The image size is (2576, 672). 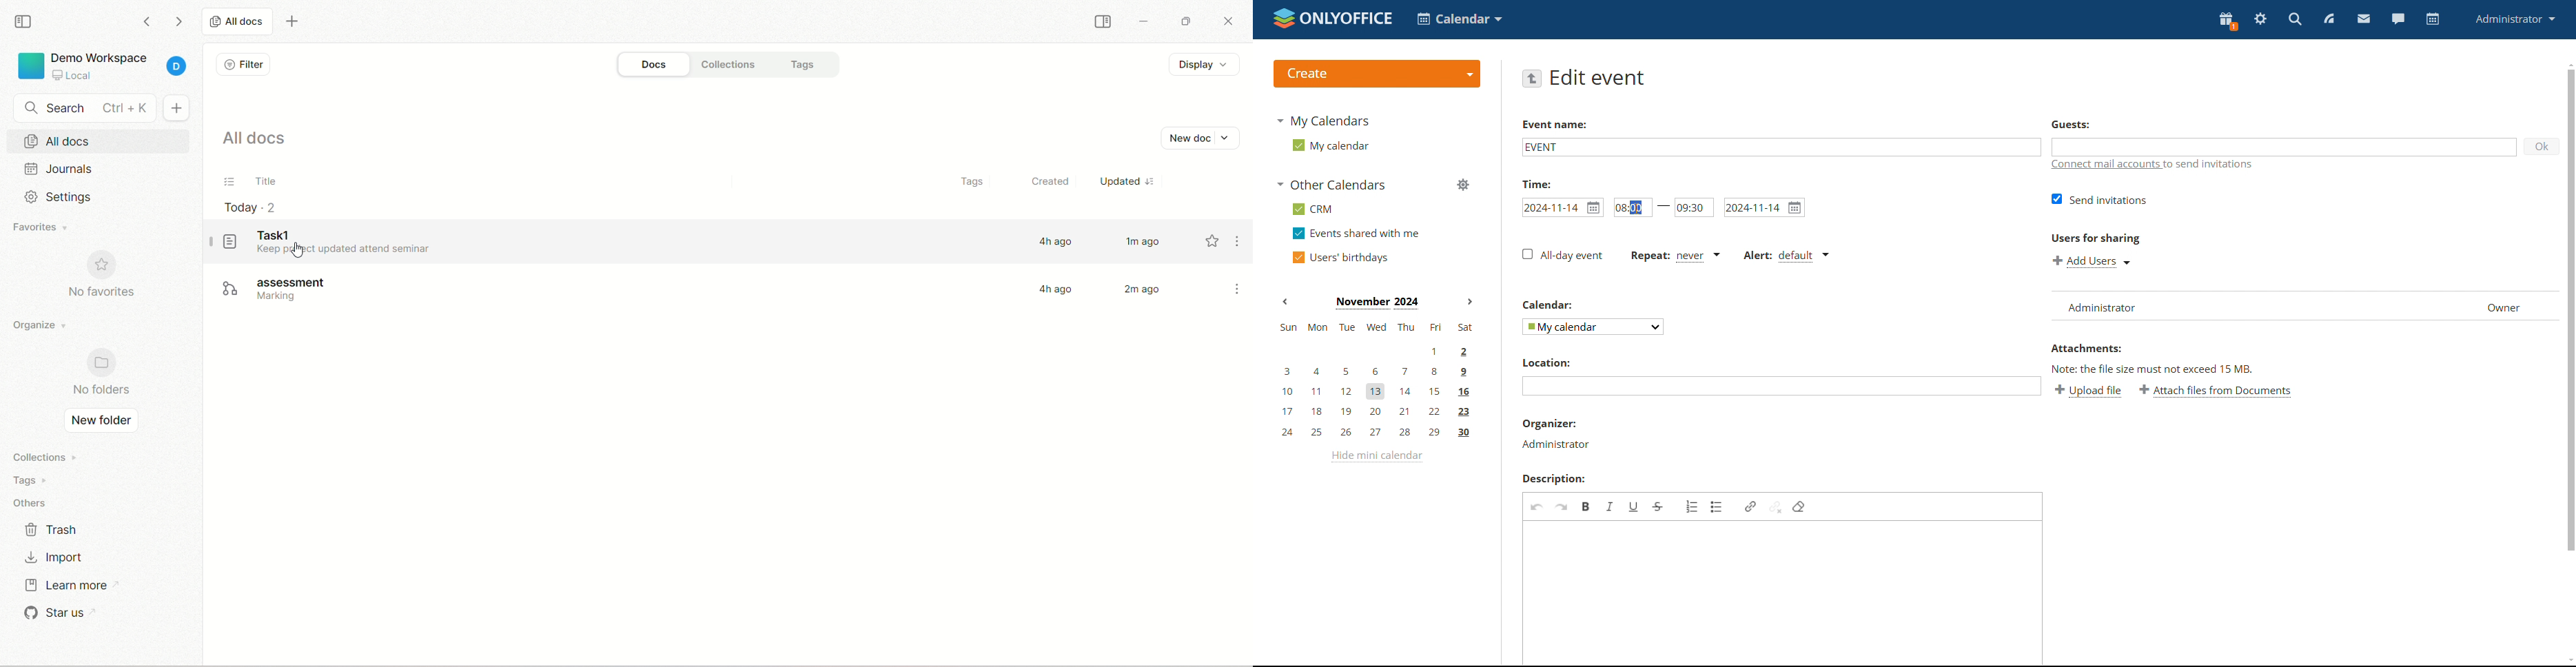 What do you see at coordinates (178, 22) in the screenshot?
I see `go forward` at bounding box center [178, 22].